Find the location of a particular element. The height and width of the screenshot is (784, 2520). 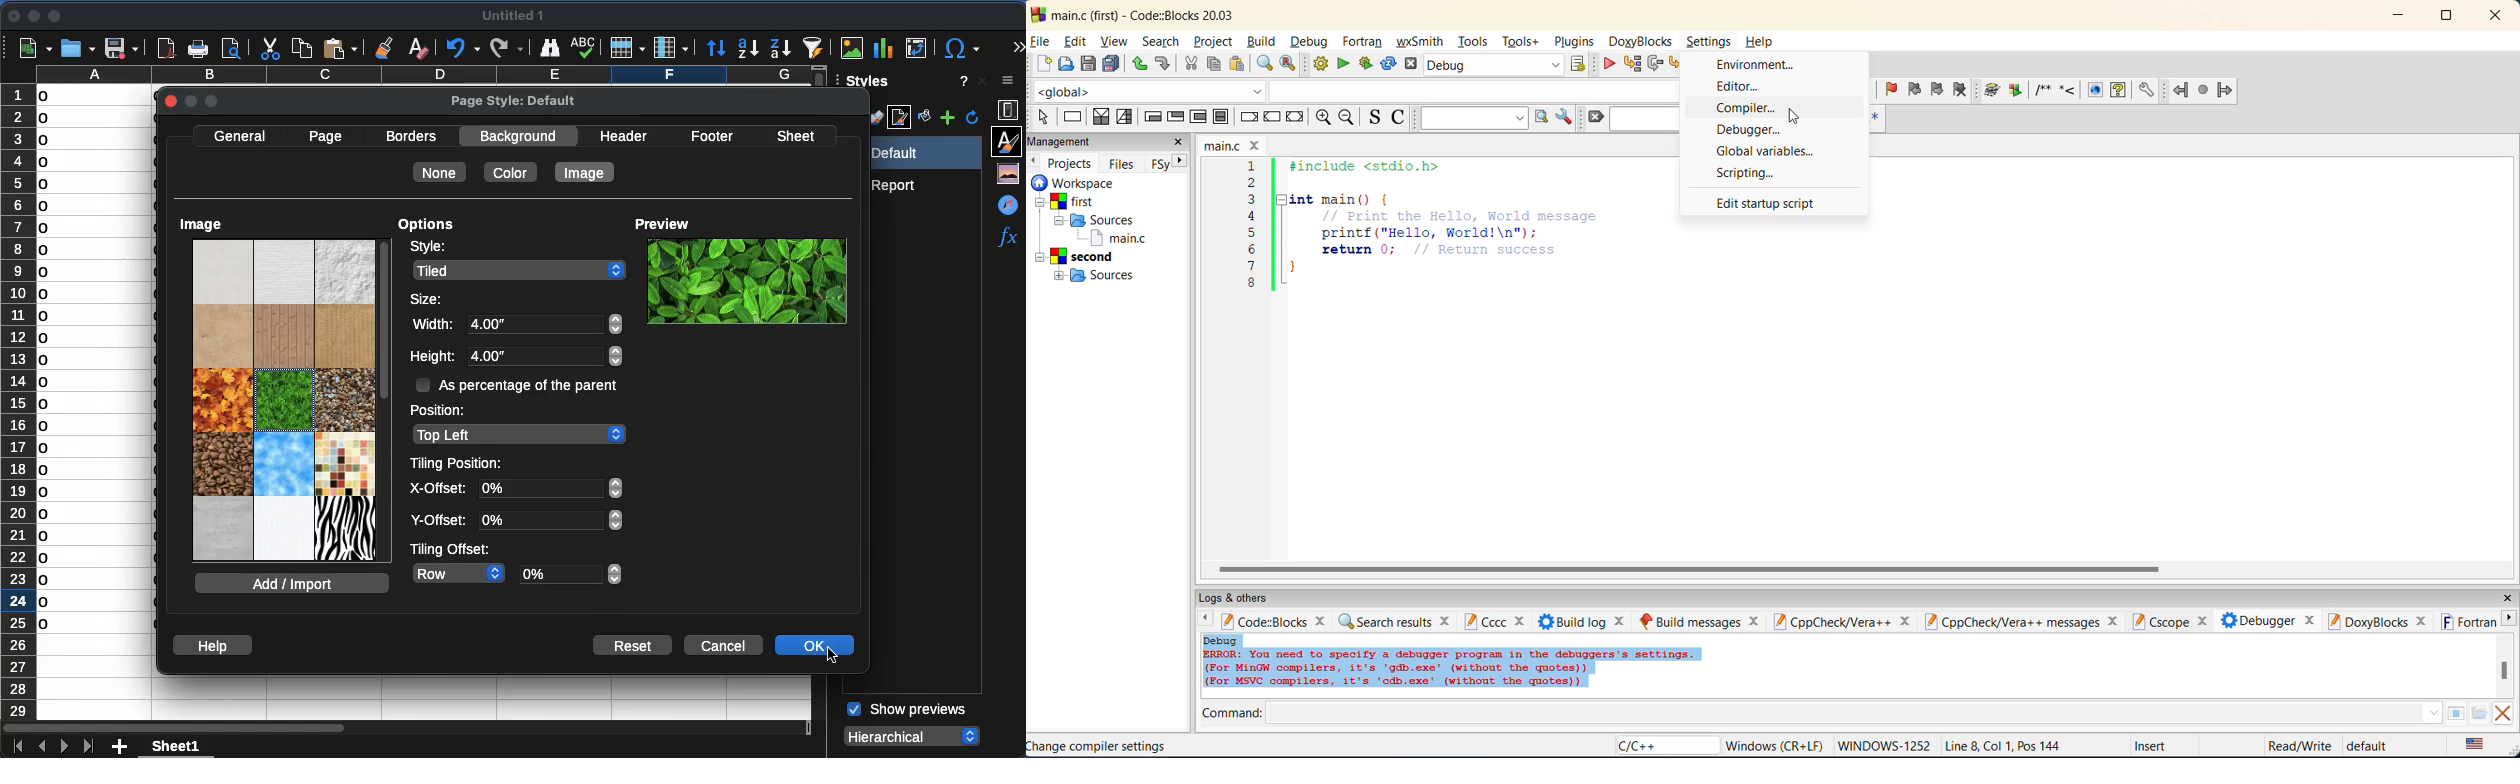

'WINDOWS-1252 is located at coordinates (1884, 746).